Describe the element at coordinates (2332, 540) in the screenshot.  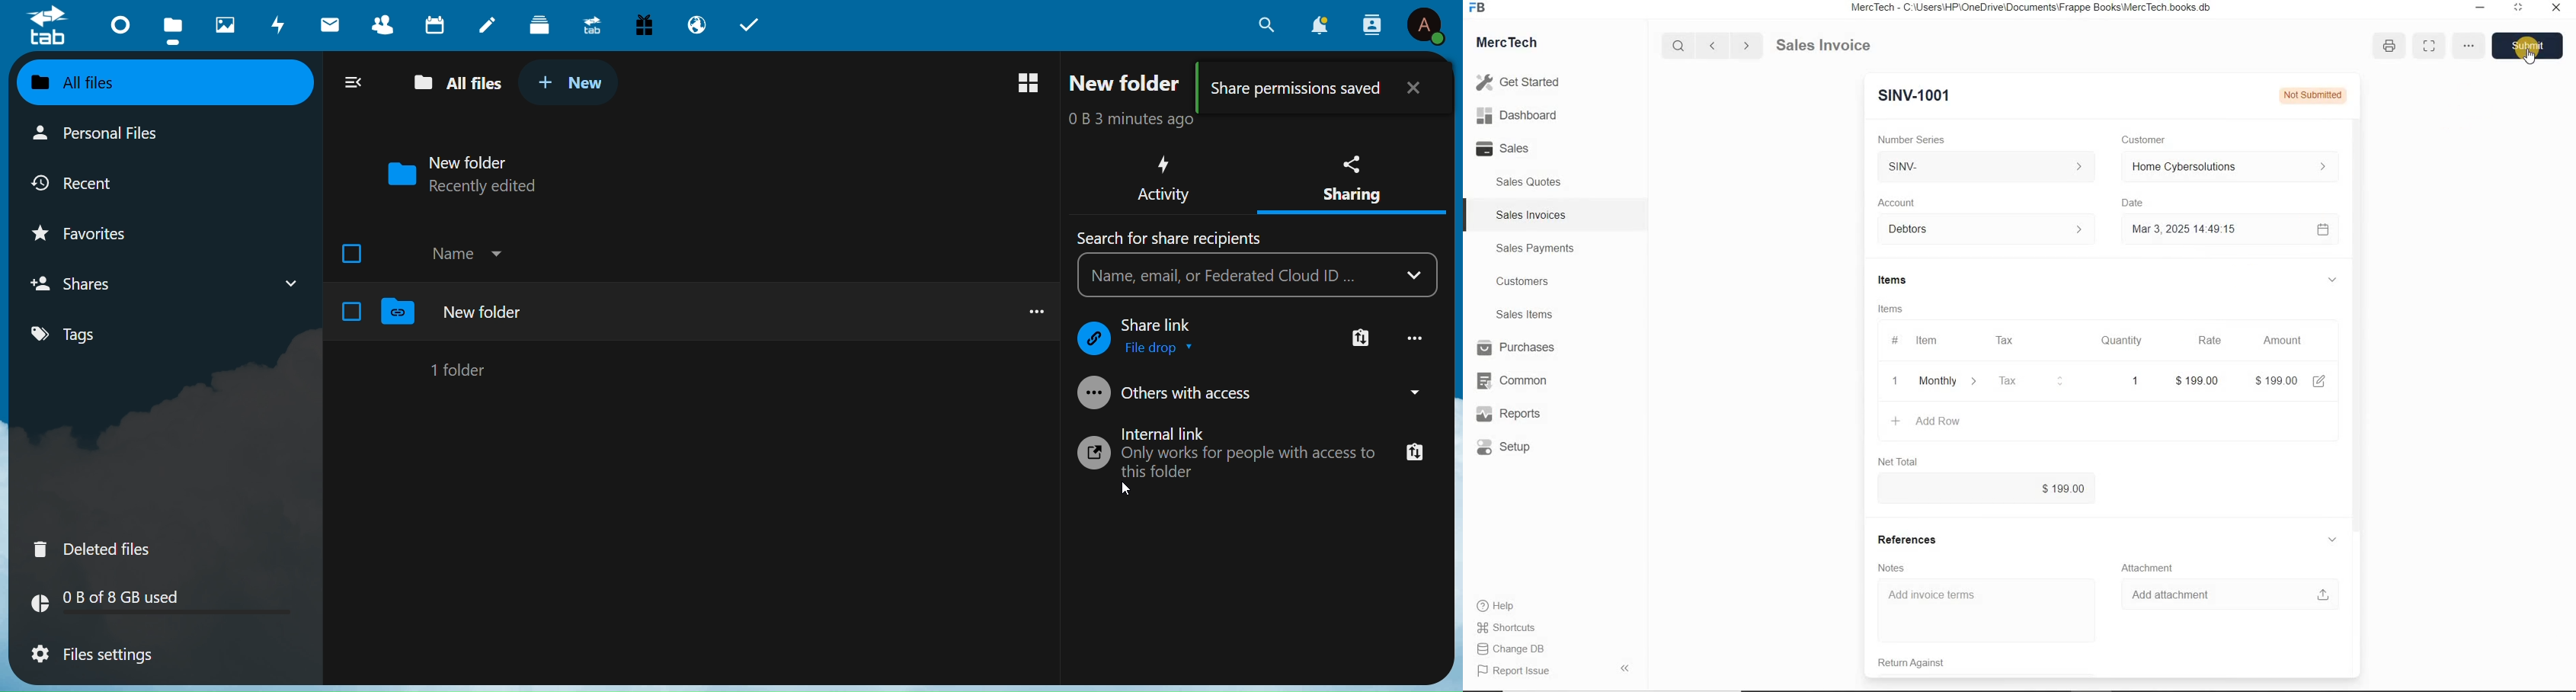
I see `hide sub menu` at that location.